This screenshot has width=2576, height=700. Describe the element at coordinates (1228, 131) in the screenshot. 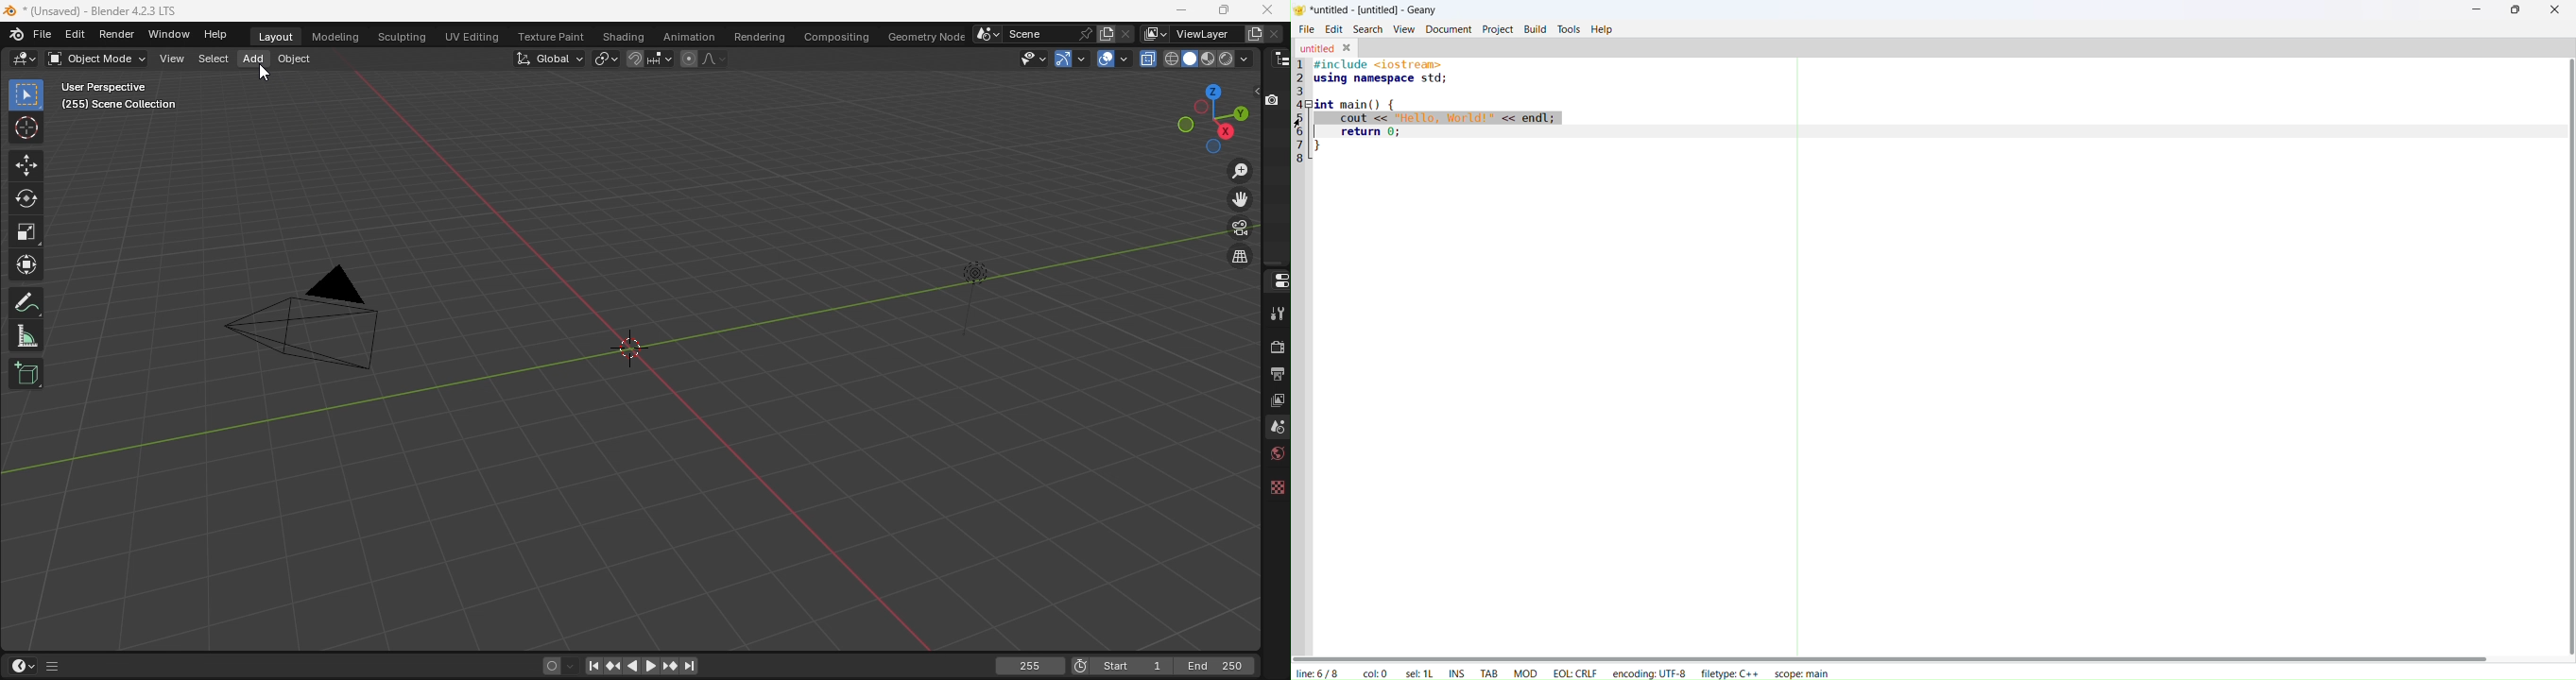

I see `Rotate the scene` at that location.